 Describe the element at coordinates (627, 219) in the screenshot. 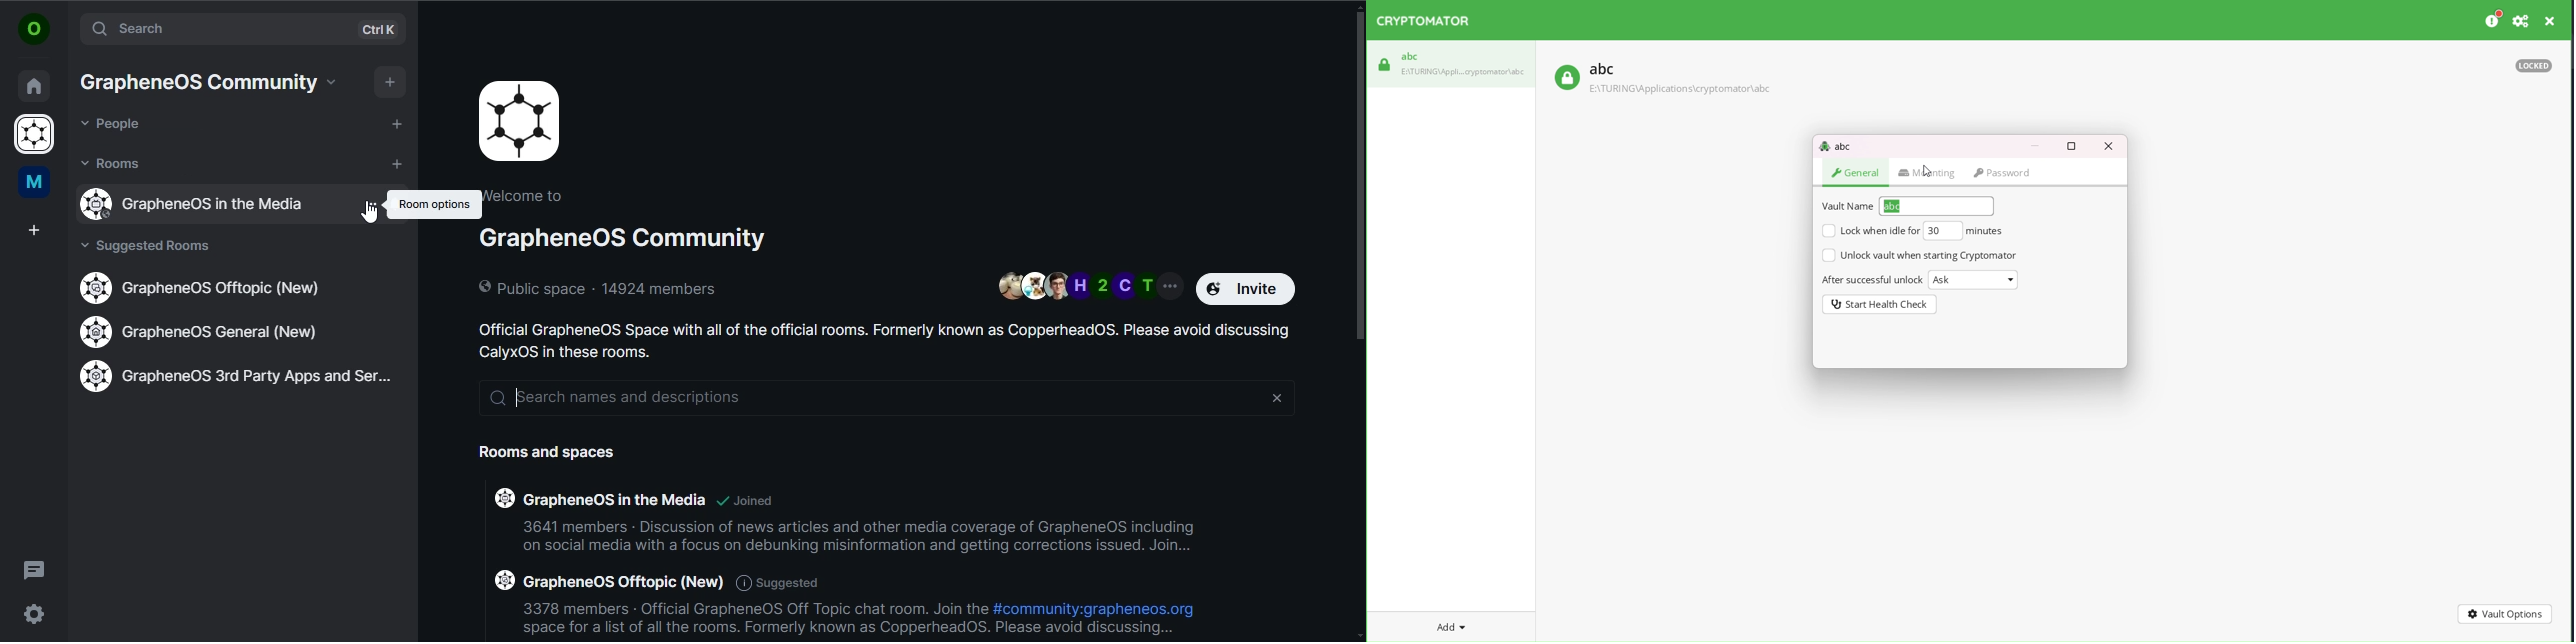

I see `welcome to GrapheneOS Community` at that location.